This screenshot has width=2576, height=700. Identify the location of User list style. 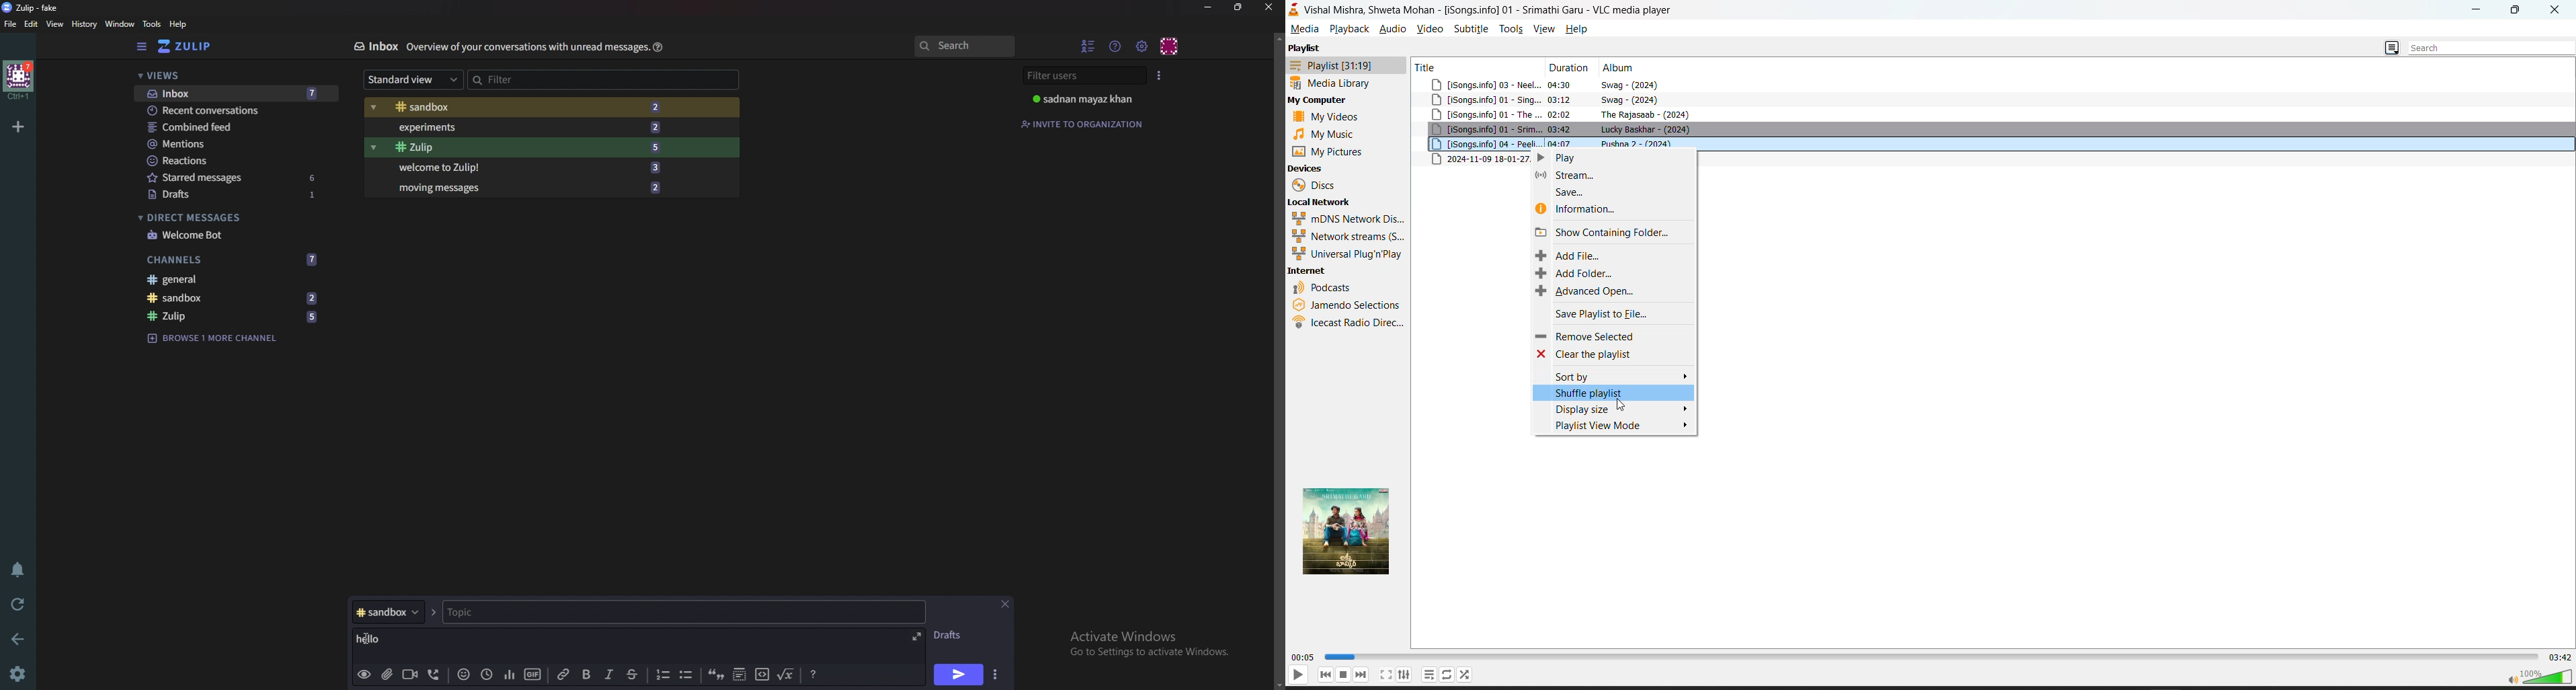
(1160, 75).